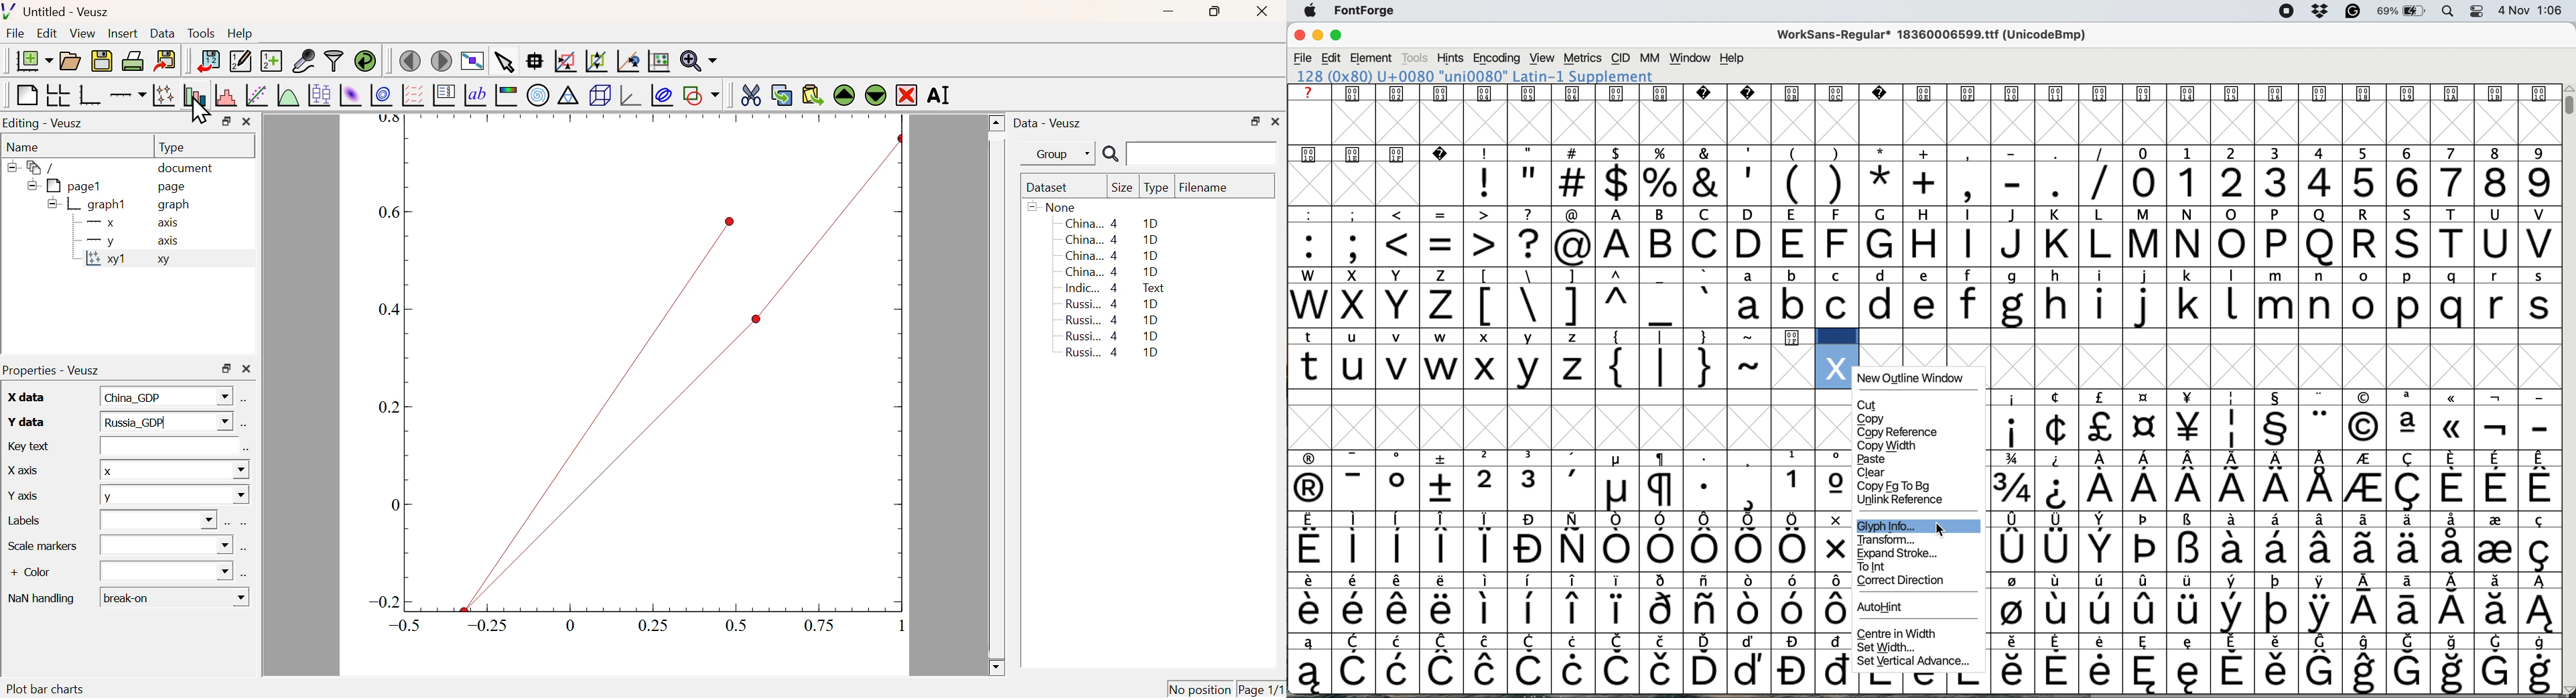 The image size is (2576, 700). I want to click on copy width, so click(1892, 446).